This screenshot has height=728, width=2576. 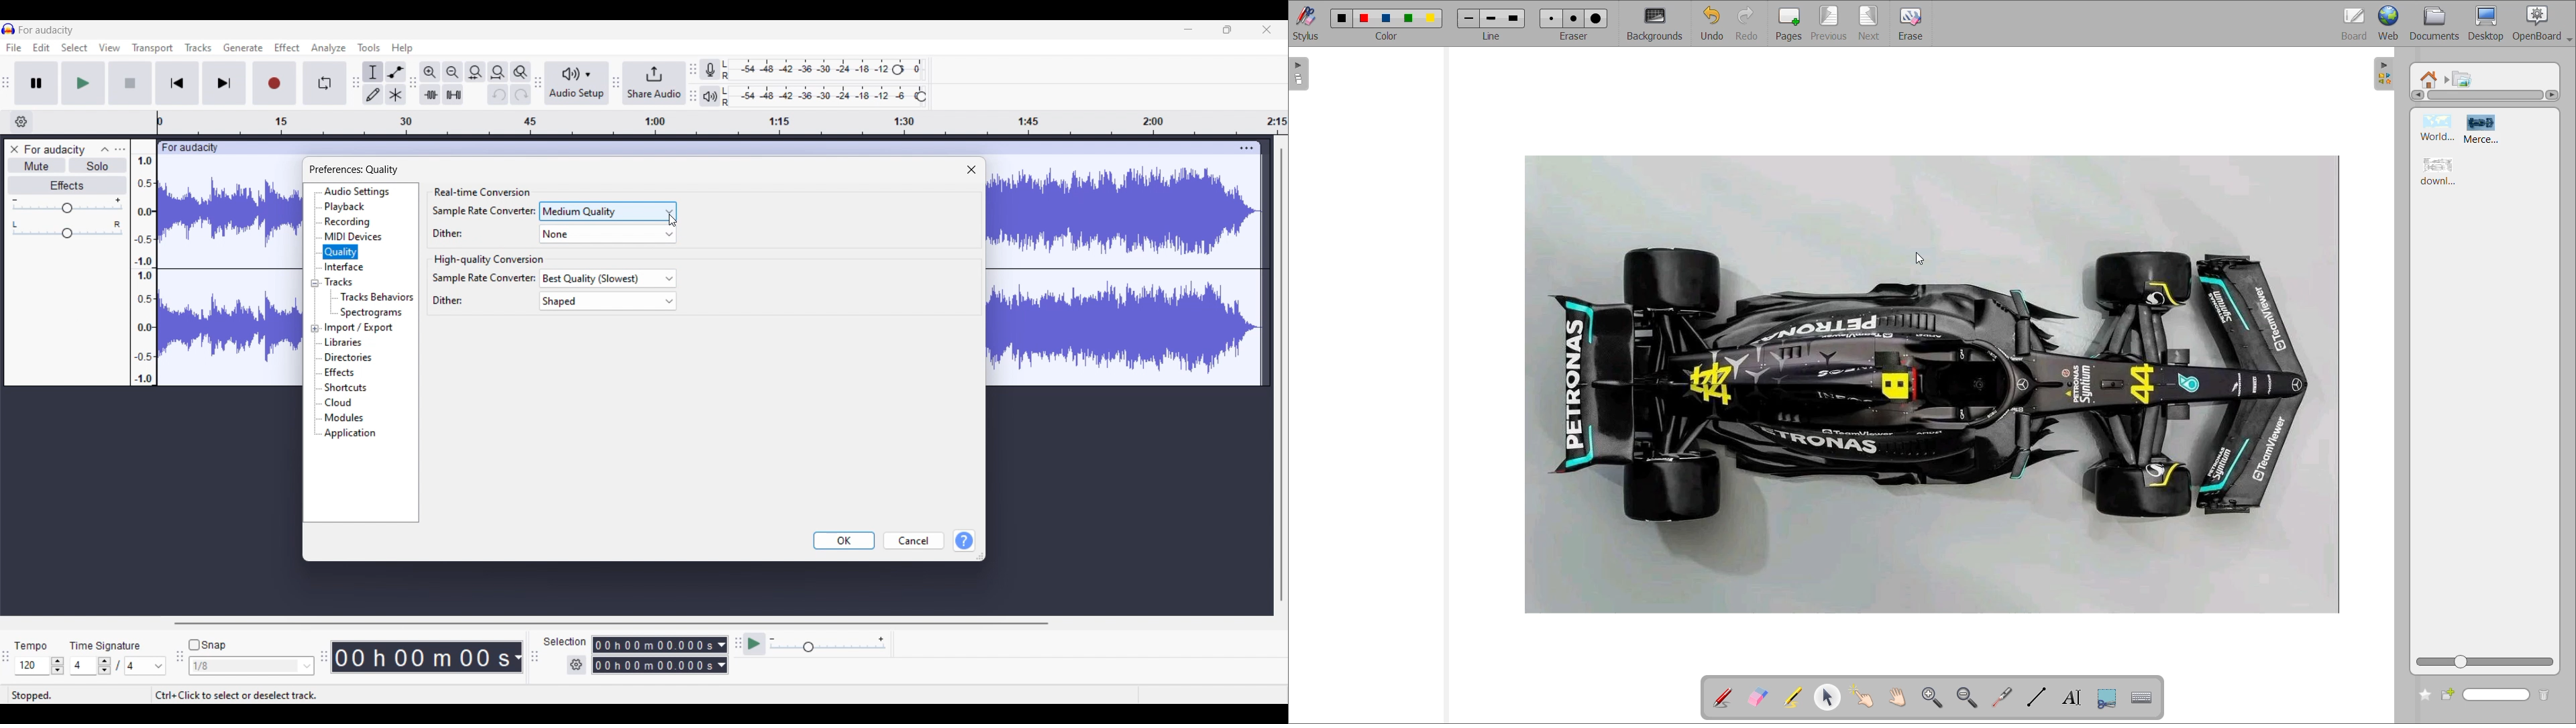 What do you see at coordinates (2483, 662) in the screenshot?
I see `zoom slider` at bounding box center [2483, 662].